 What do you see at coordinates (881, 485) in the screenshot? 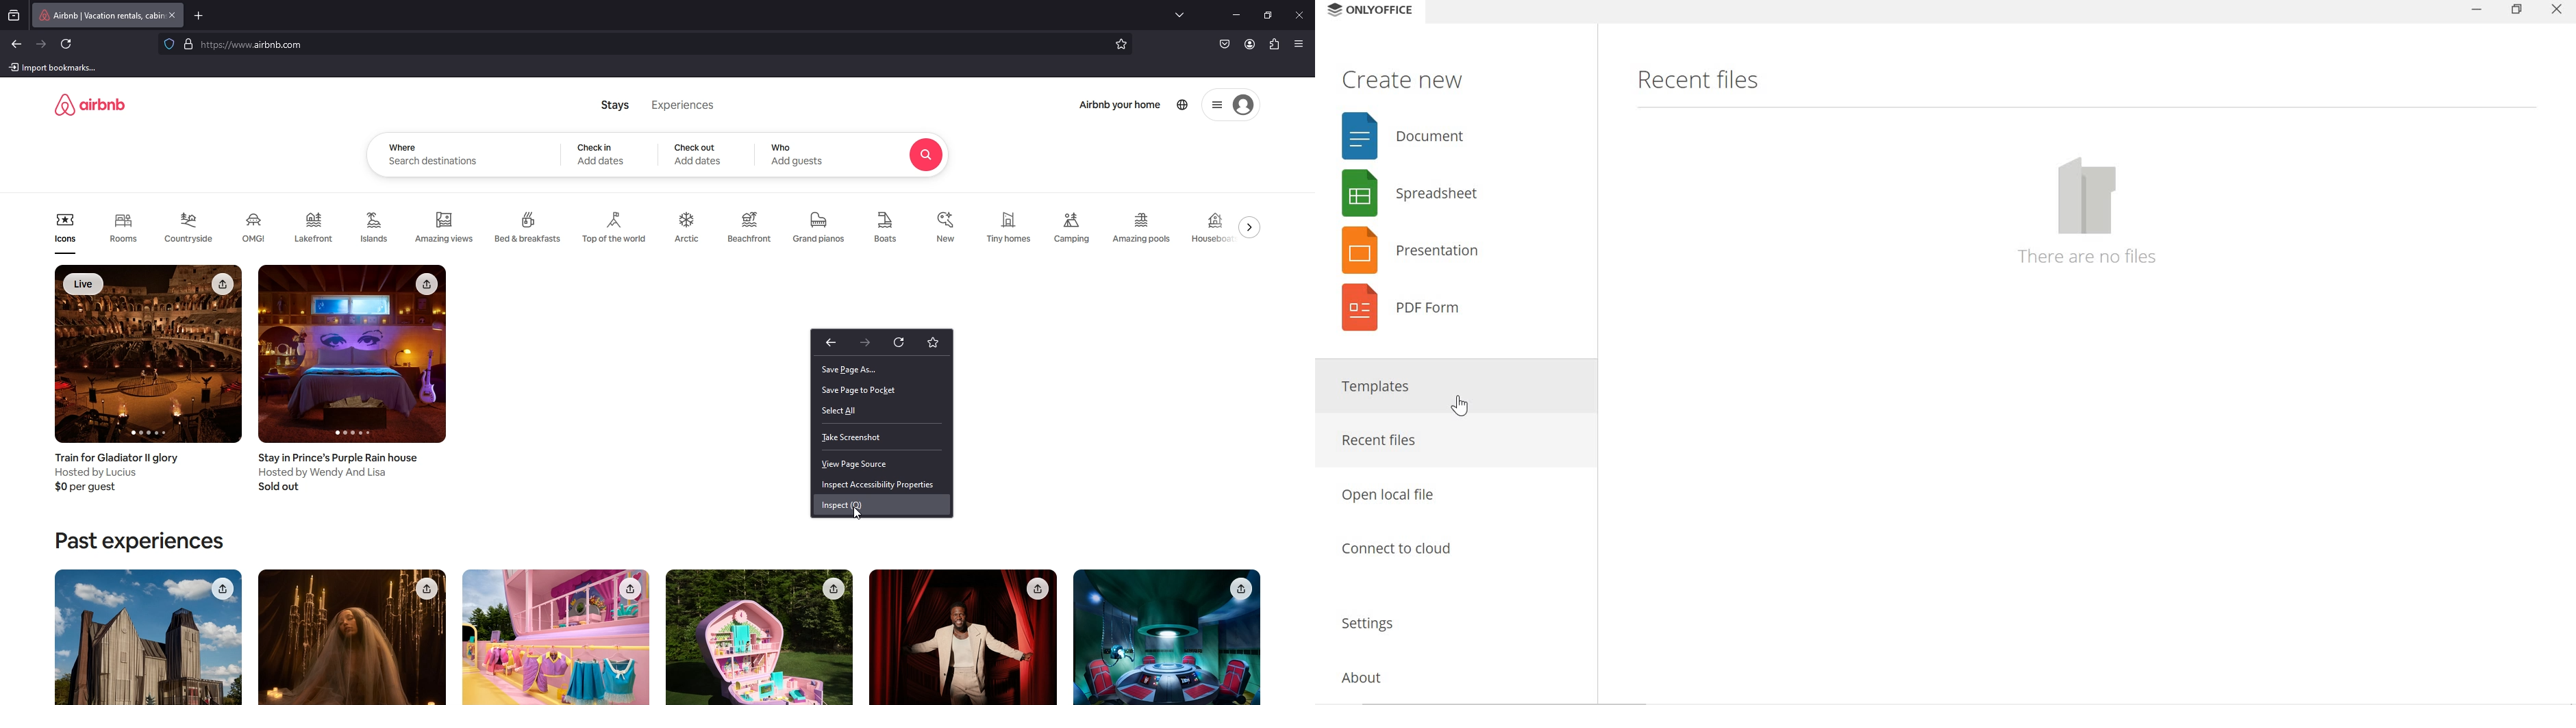
I see `inspect accessibility properties` at bounding box center [881, 485].